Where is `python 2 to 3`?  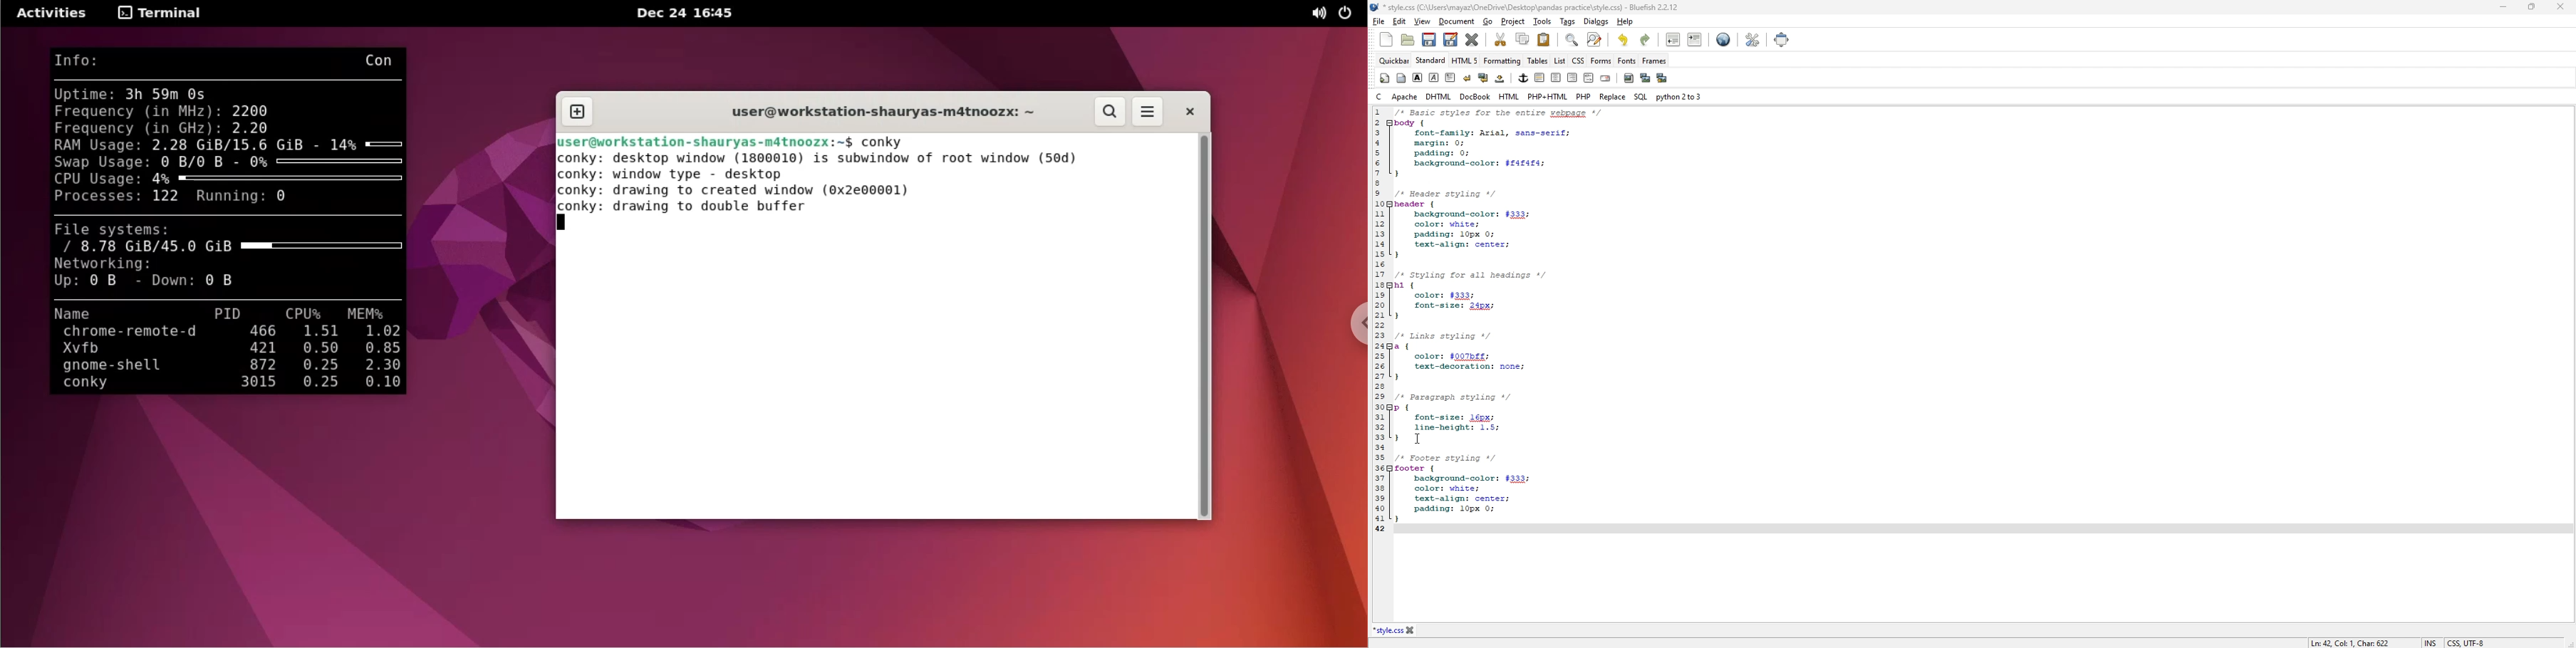
python 2 to 3 is located at coordinates (1679, 96).